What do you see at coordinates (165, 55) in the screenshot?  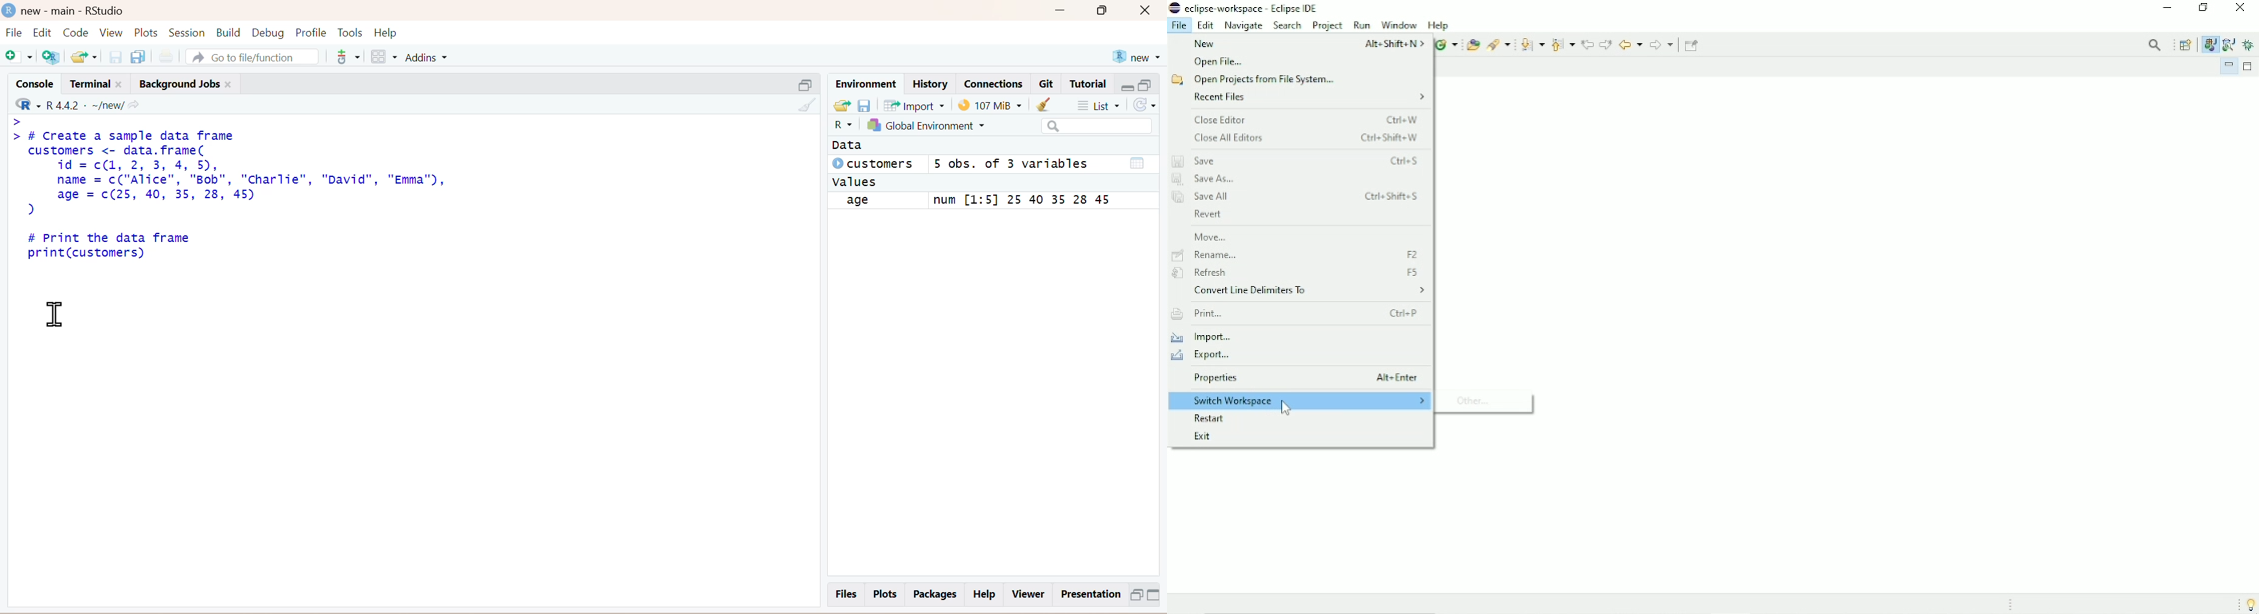 I see `Print the current files` at bounding box center [165, 55].